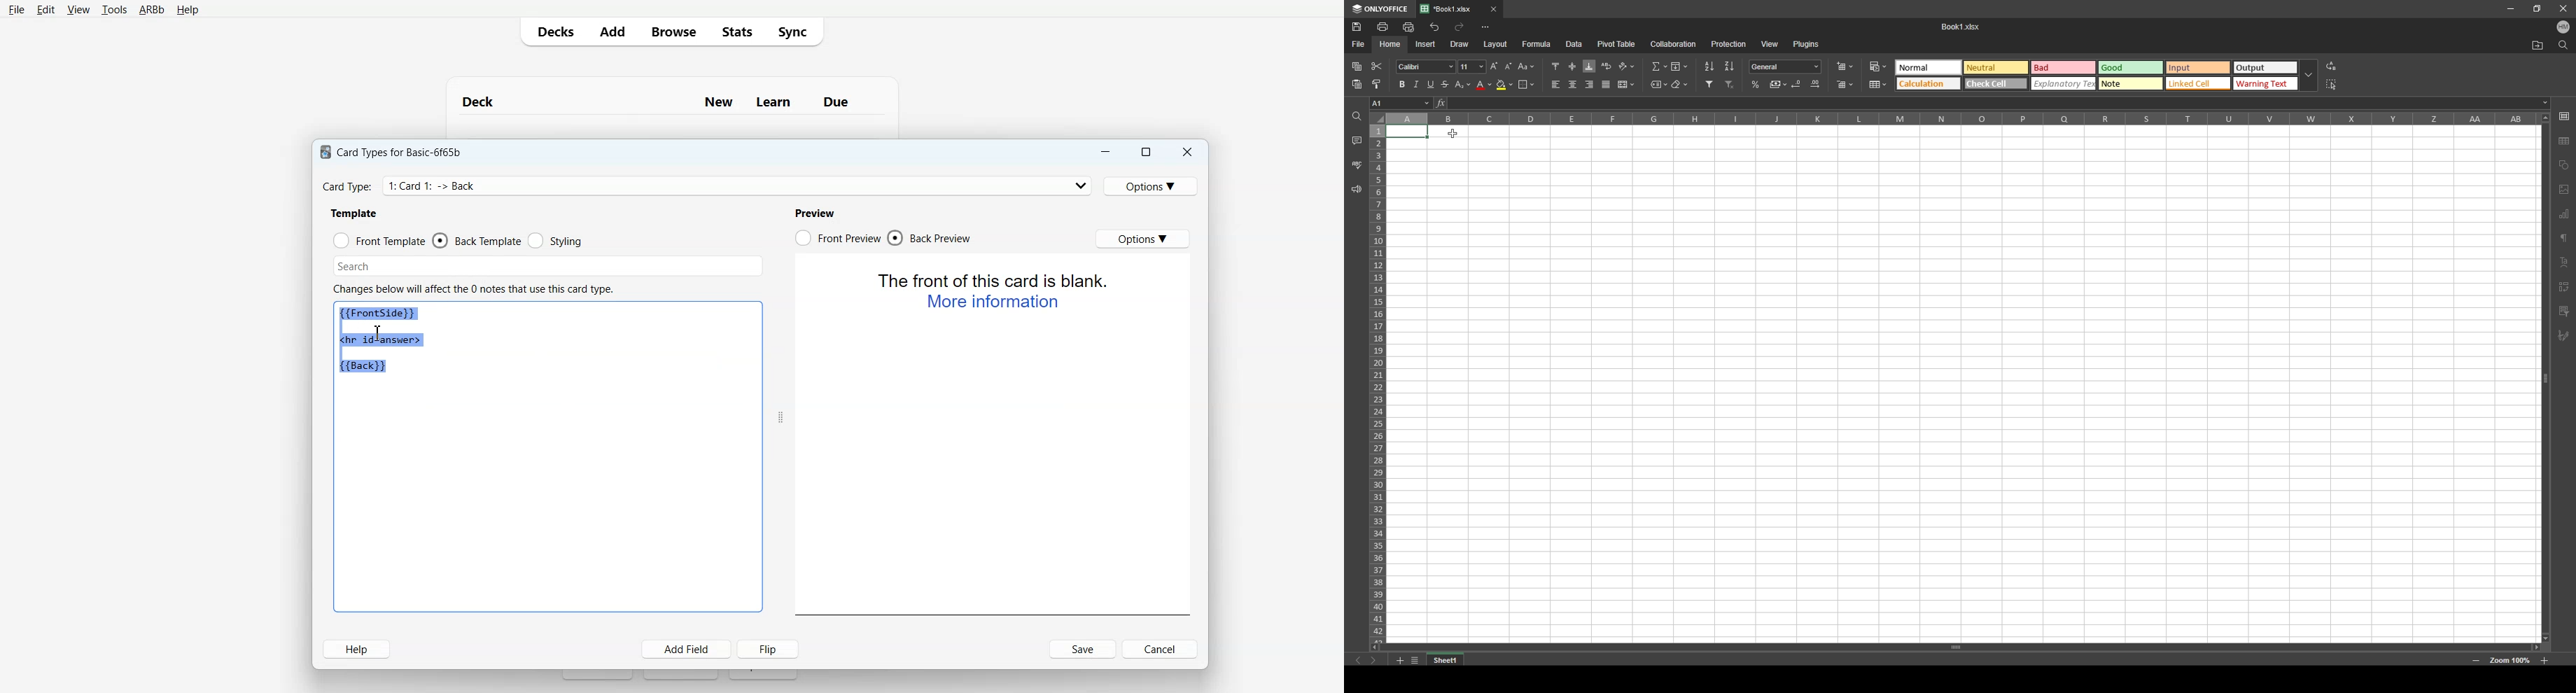 This screenshot has width=2576, height=700. I want to click on chart, so click(2564, 215).